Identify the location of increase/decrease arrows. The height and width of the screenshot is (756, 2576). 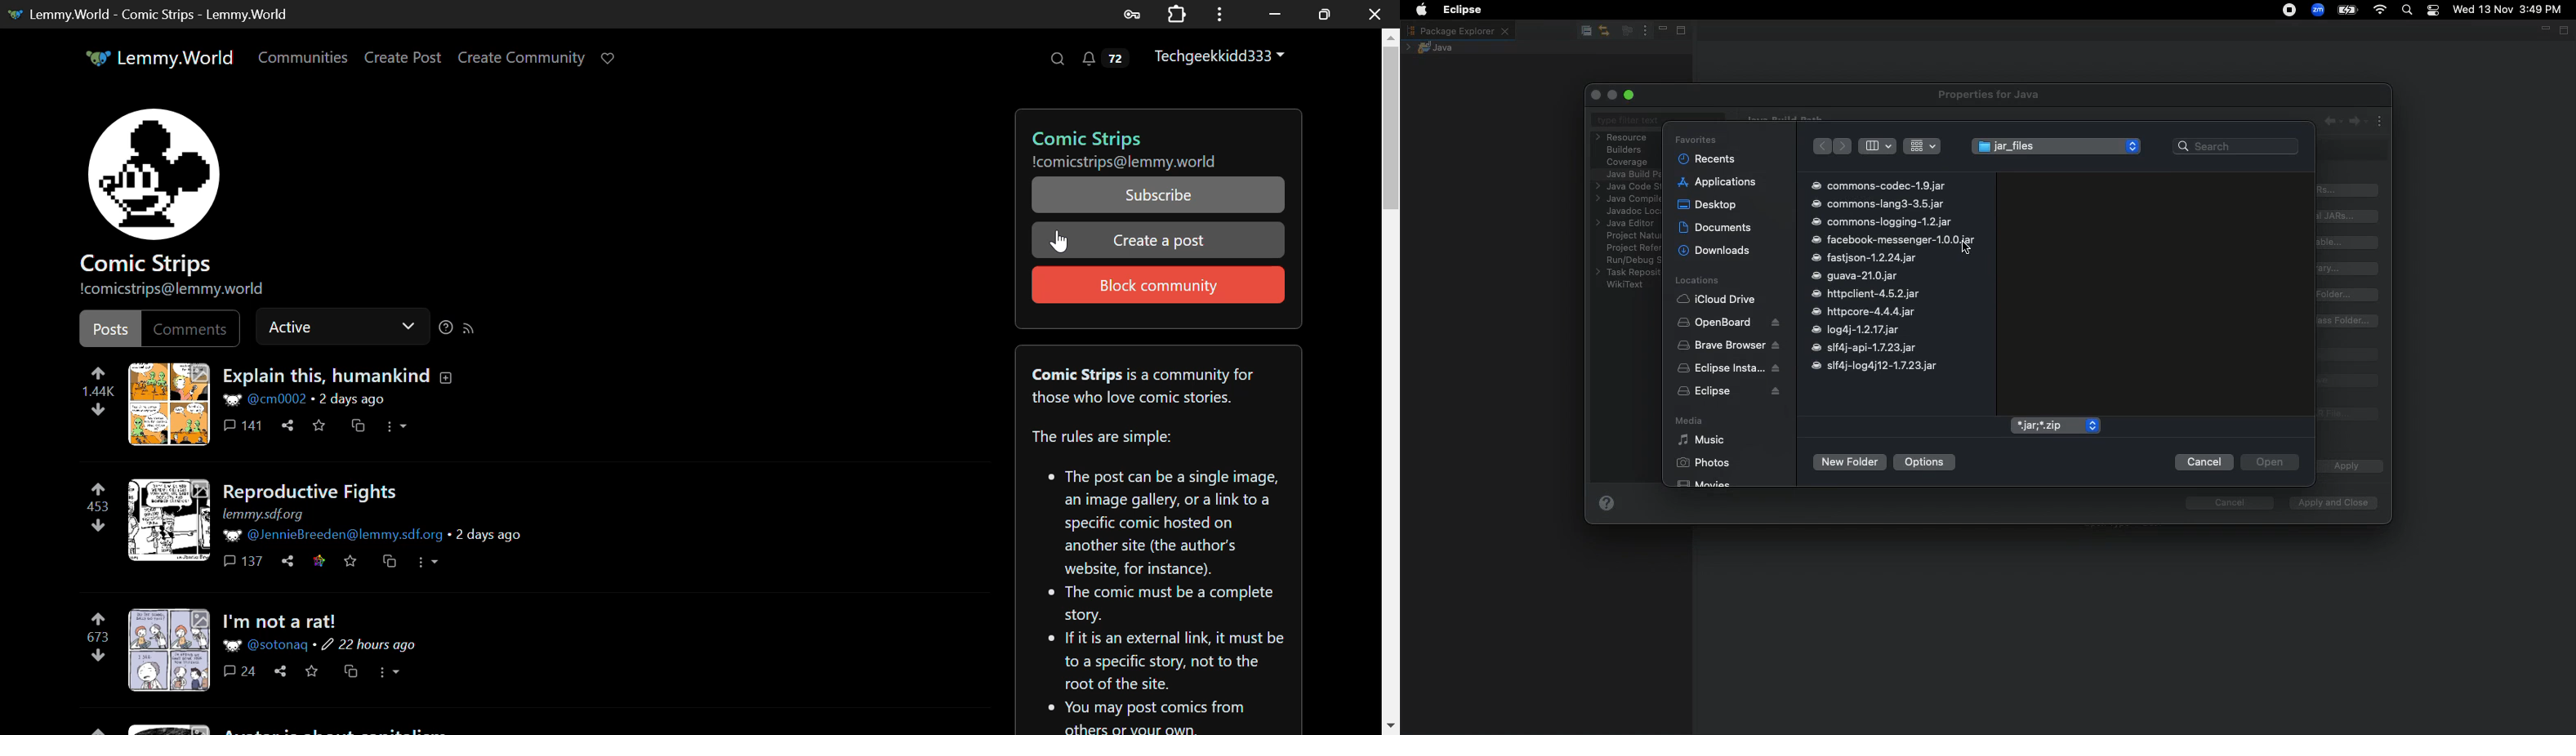
(2134, 145).